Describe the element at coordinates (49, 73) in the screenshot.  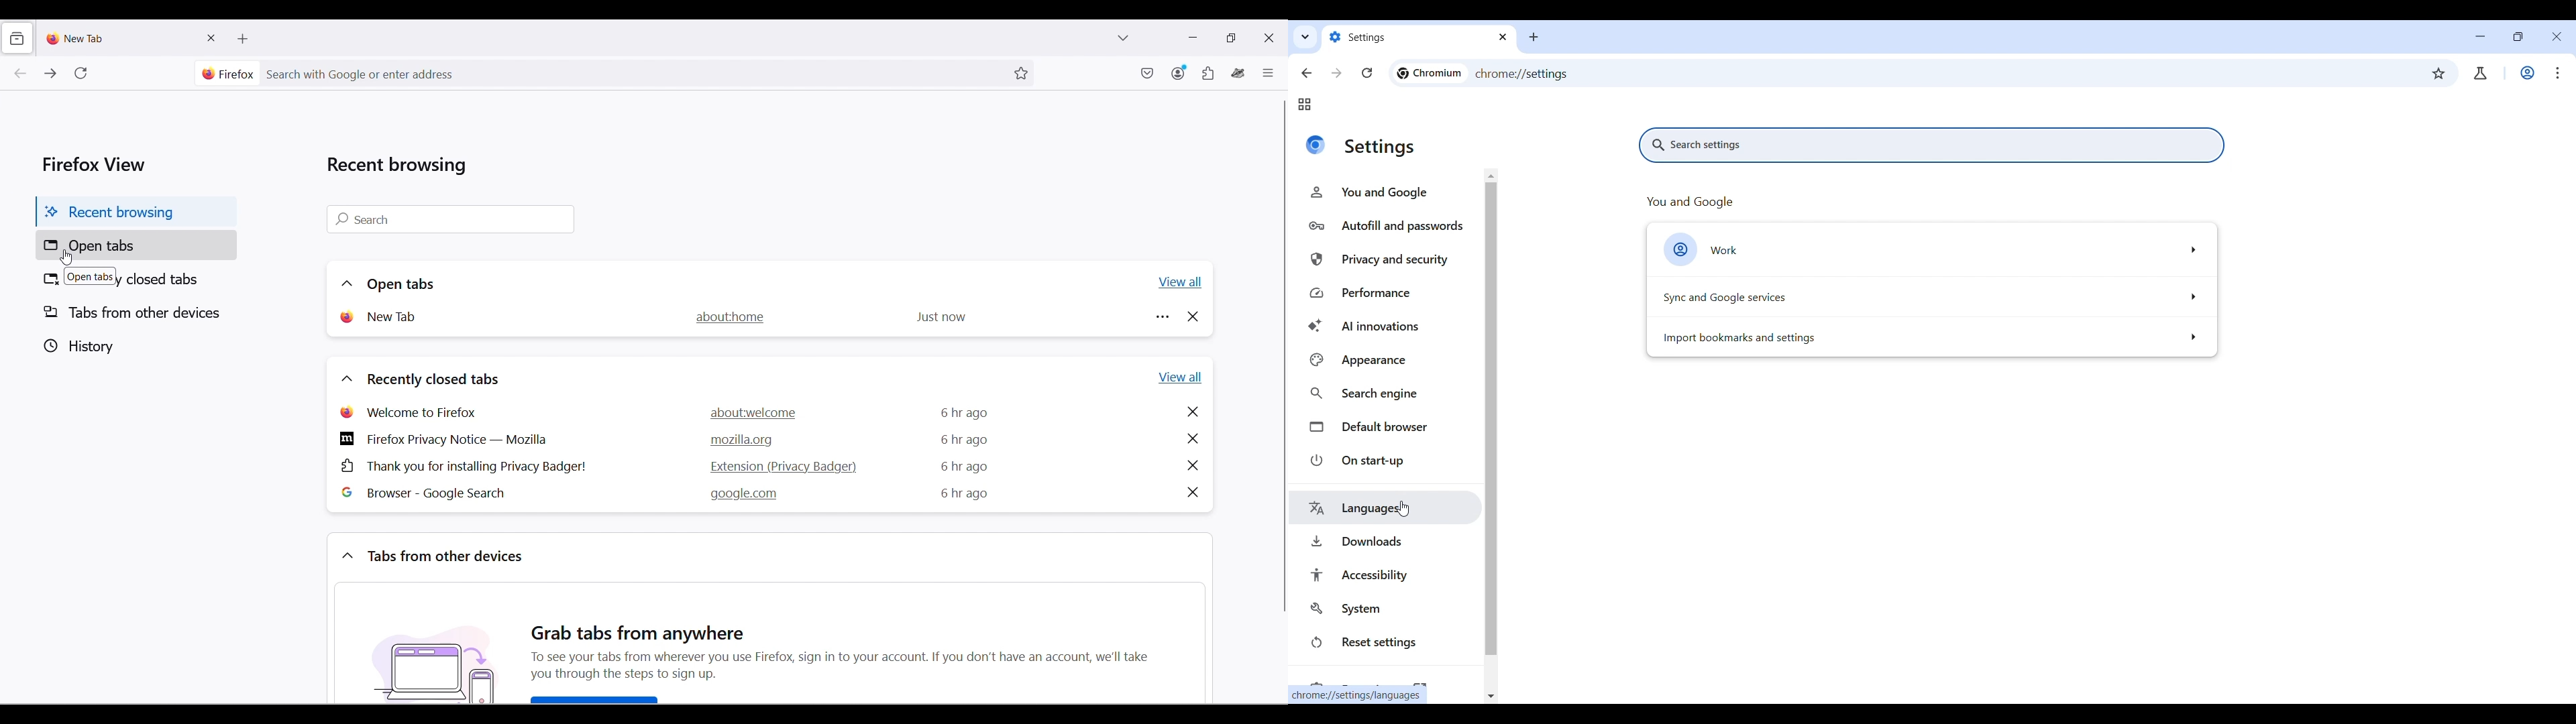
I see `Go forward one page` at that location.